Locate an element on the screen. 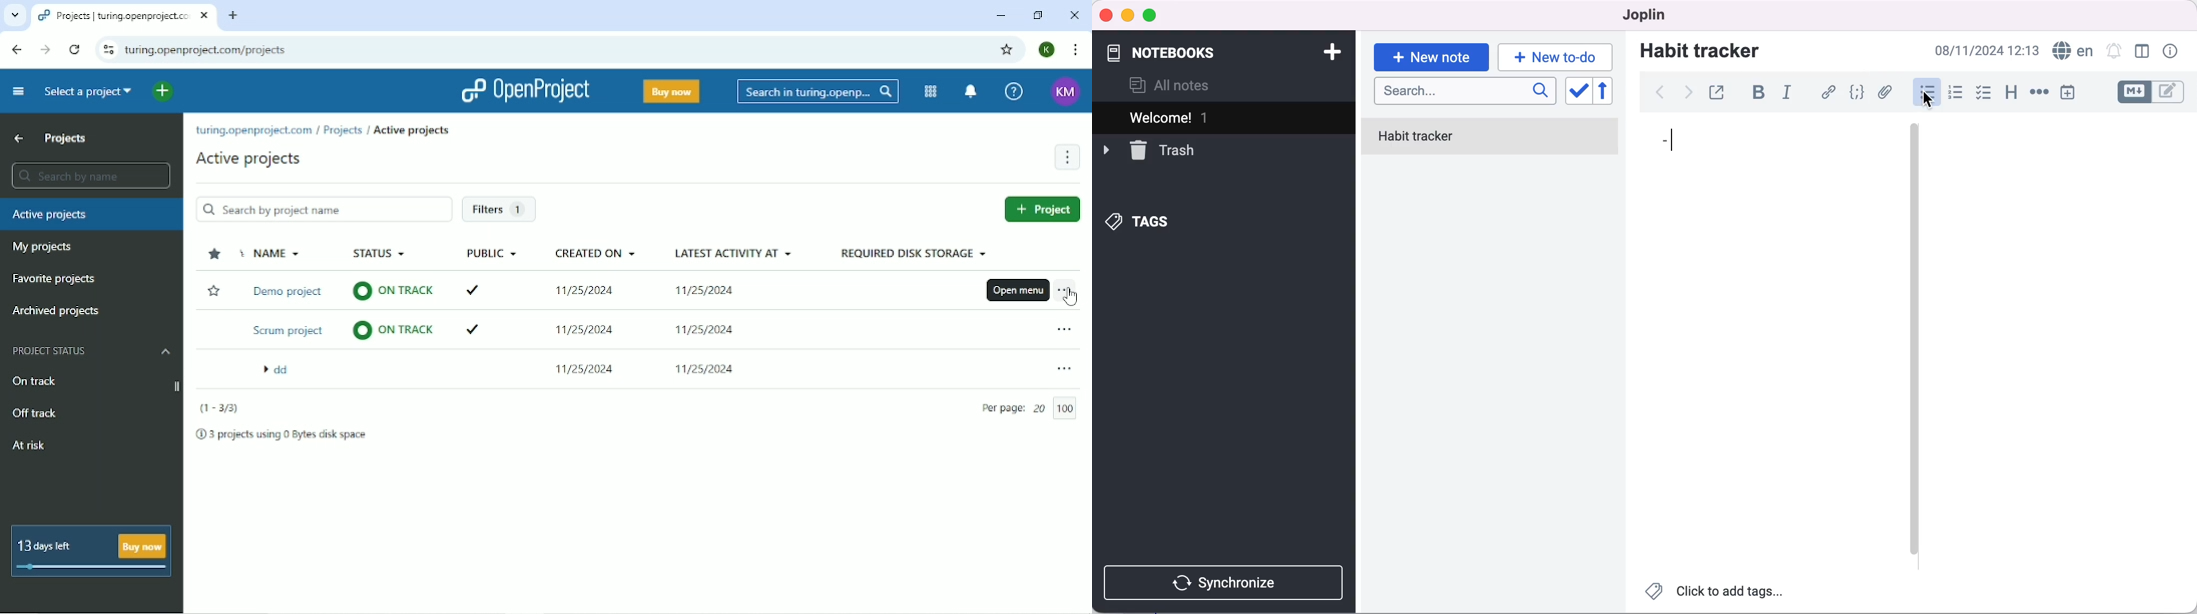  Search in turin.openproject.com is located at coordinates (818, 91).